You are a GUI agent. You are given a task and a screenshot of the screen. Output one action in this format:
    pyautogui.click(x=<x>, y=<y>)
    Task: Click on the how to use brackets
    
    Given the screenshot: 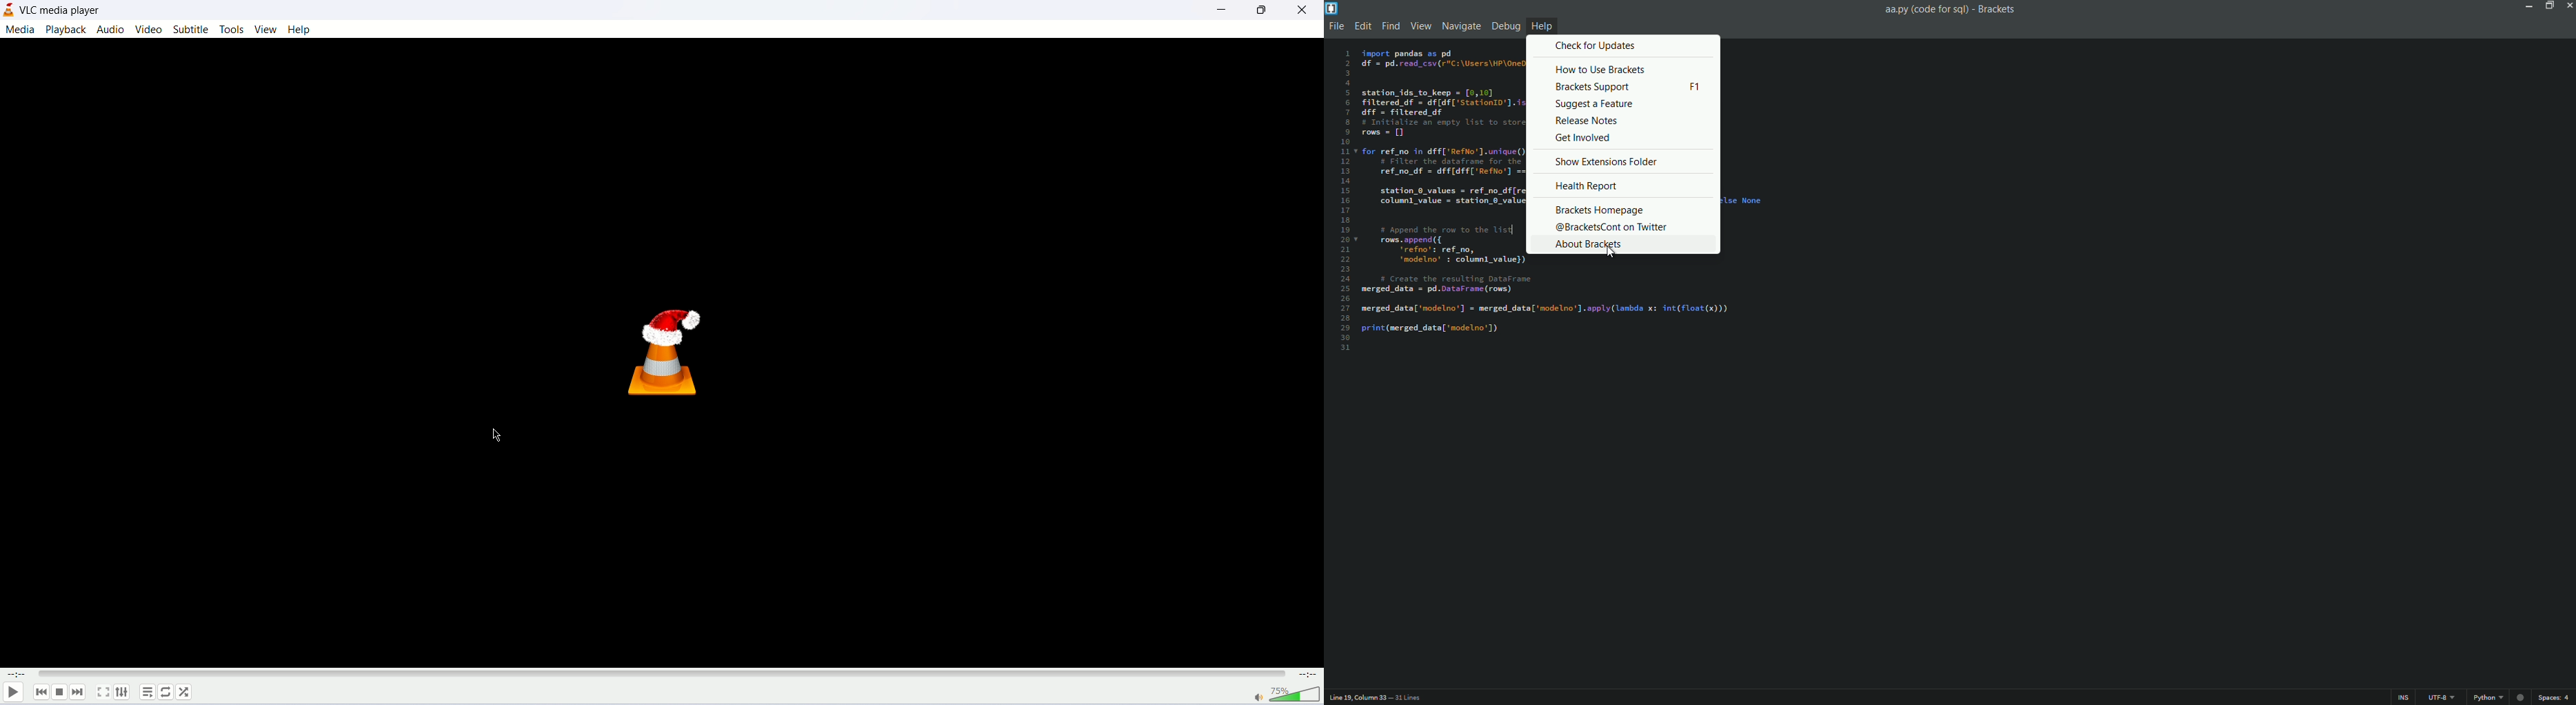 What is the action you would take?
    pyautogui.click(x=1601, y=70)
    